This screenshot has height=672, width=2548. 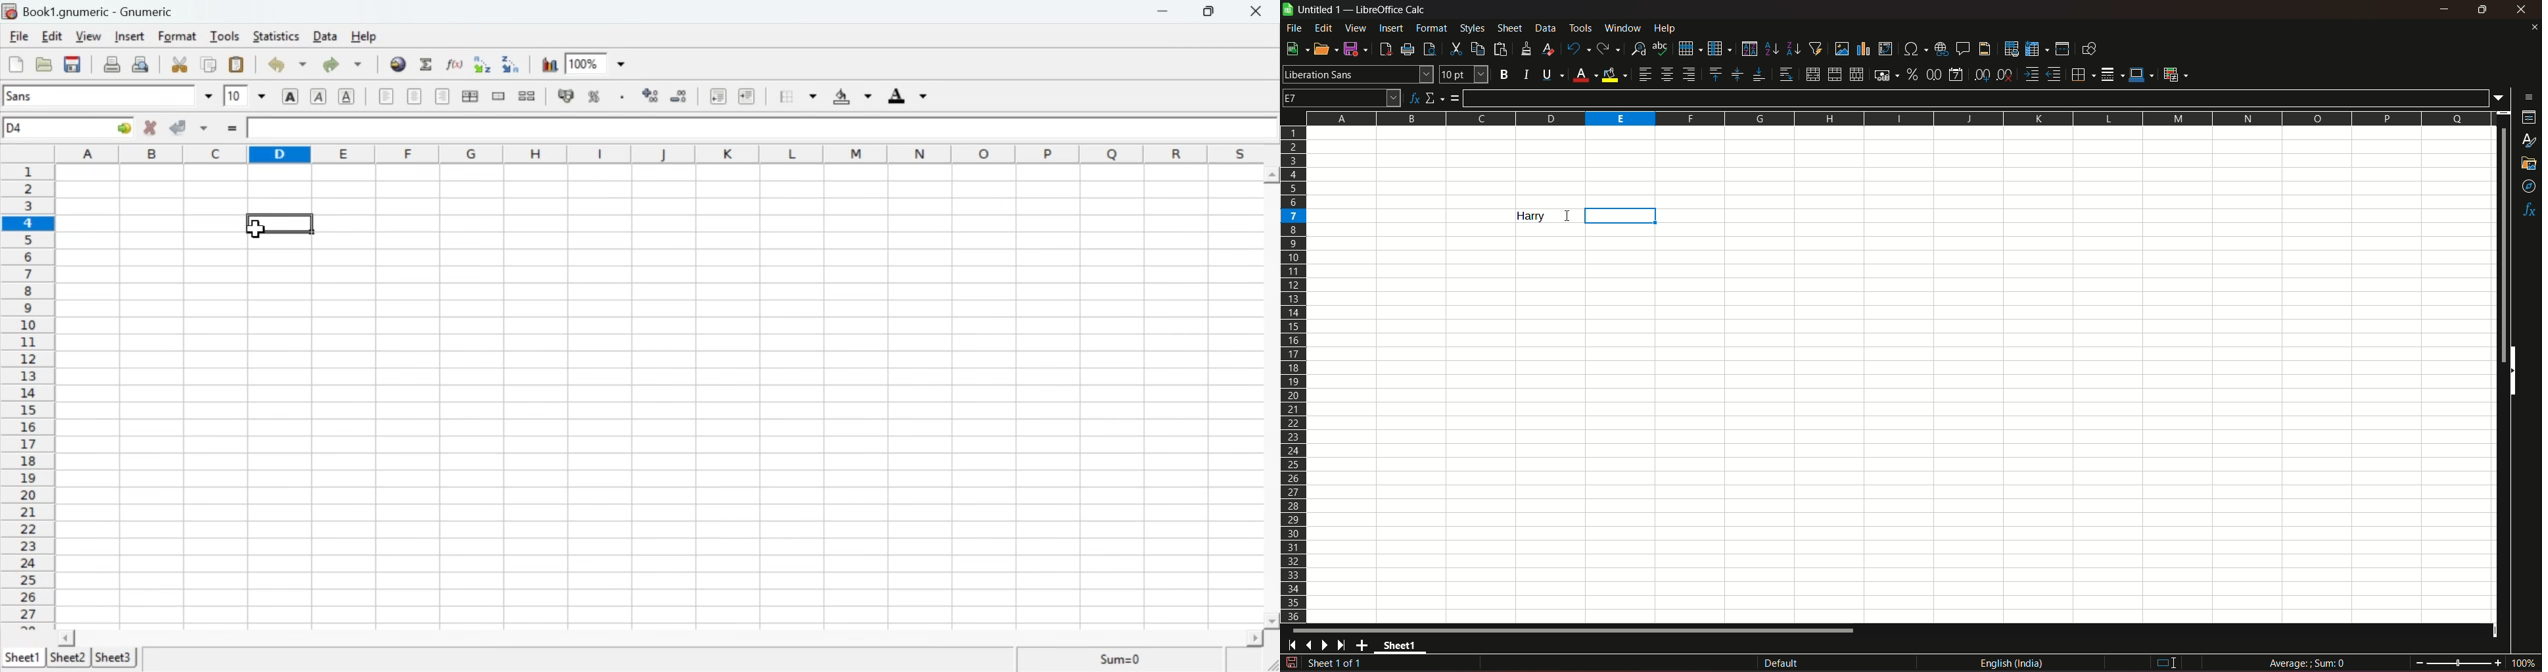 What do you see at coordinates (257, 232) in the screenshot?
I see `cursor` at bounding box center [257, 232].